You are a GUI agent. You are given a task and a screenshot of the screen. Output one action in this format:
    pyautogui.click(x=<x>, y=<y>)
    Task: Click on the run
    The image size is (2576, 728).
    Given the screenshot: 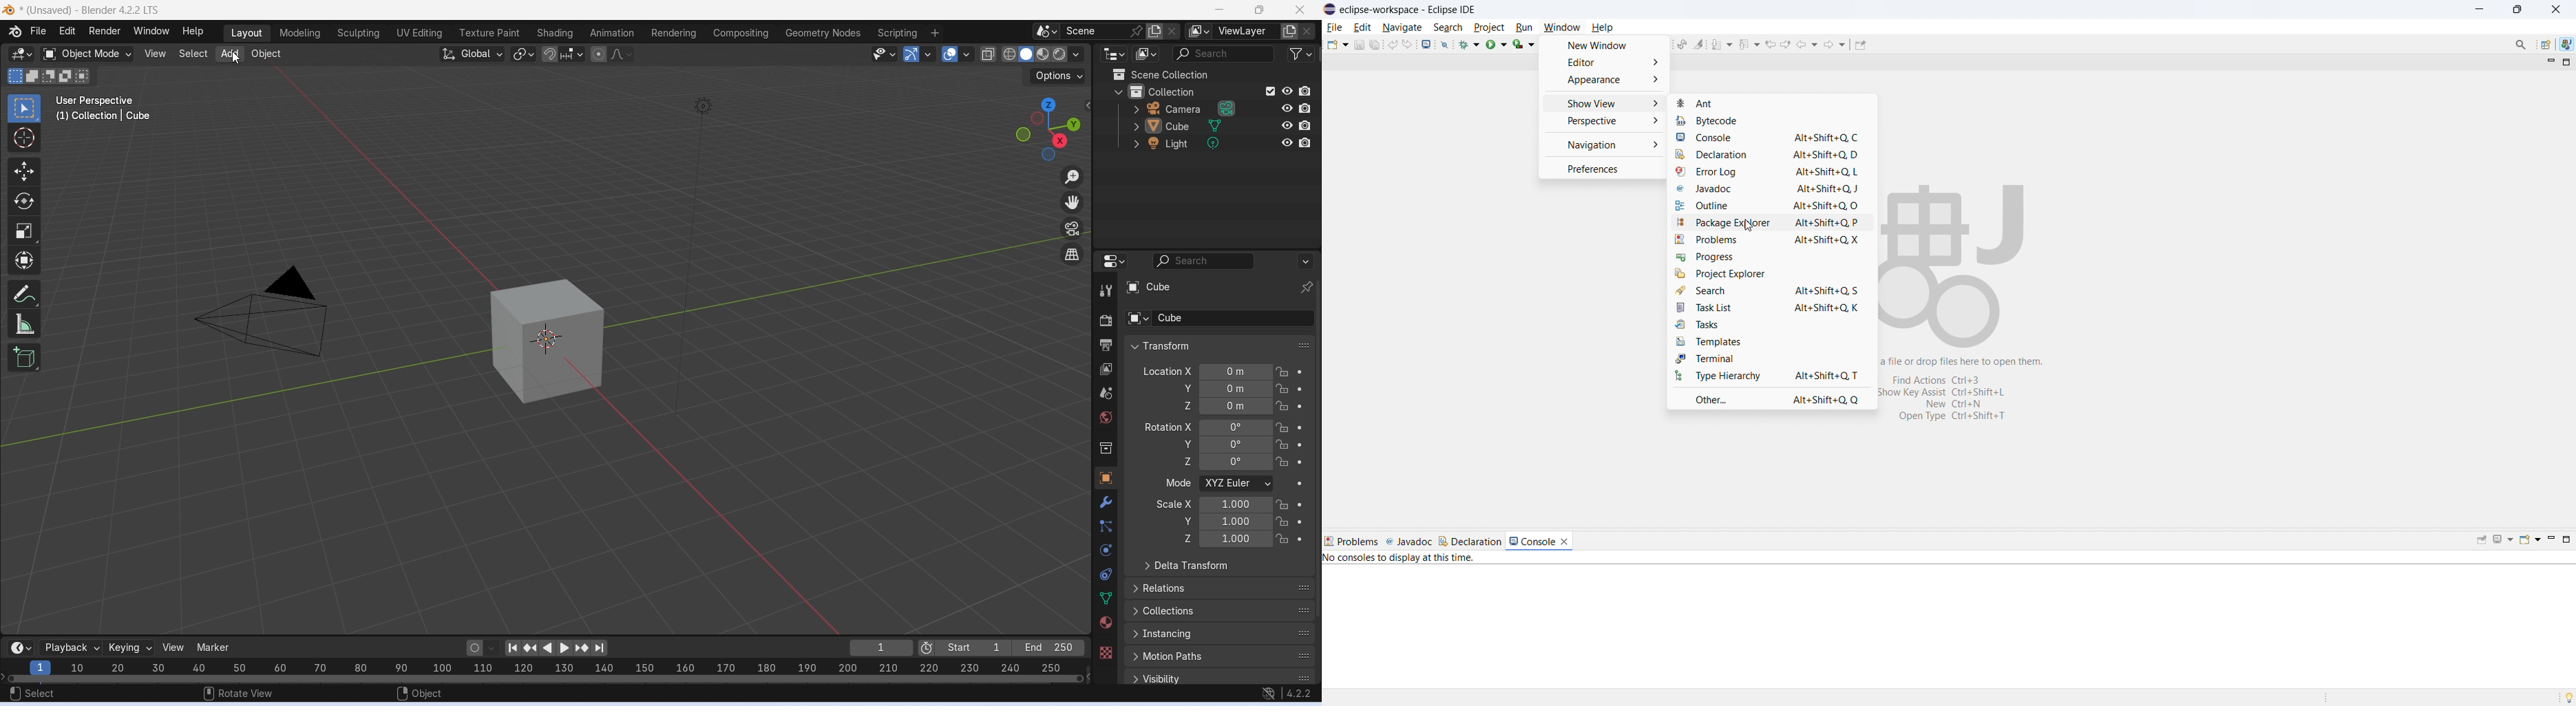 What is the action you would take?
    pyautogui.click(x=1496, y=44)
    